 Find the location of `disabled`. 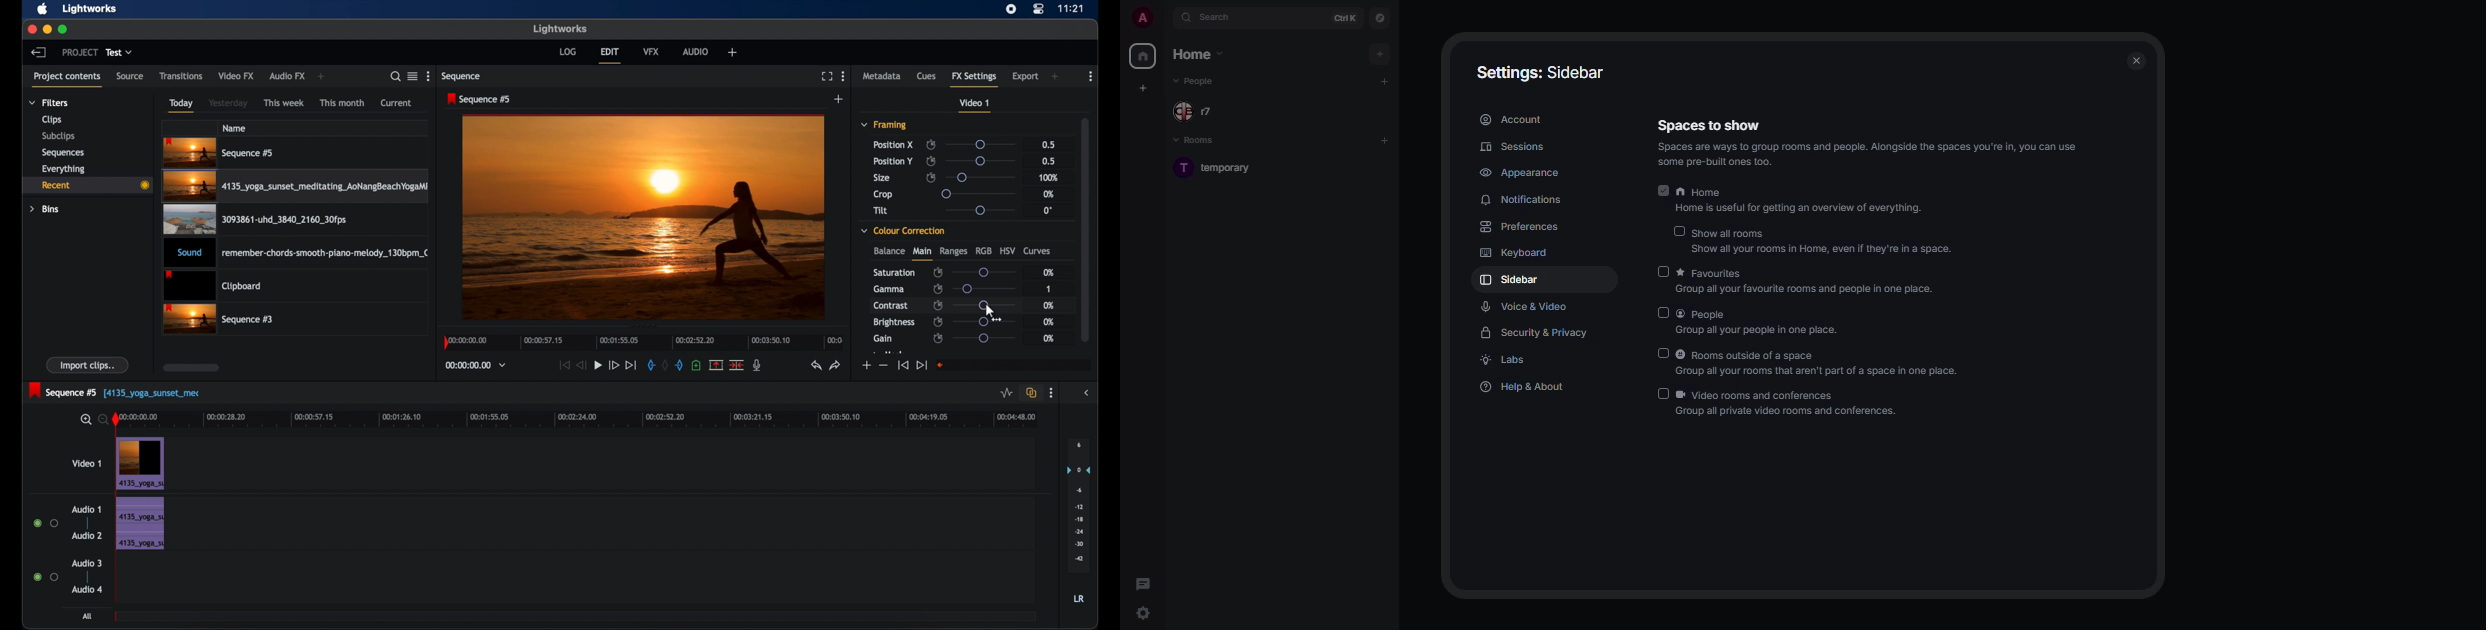

disabled is located at coordinates (1663, 394).